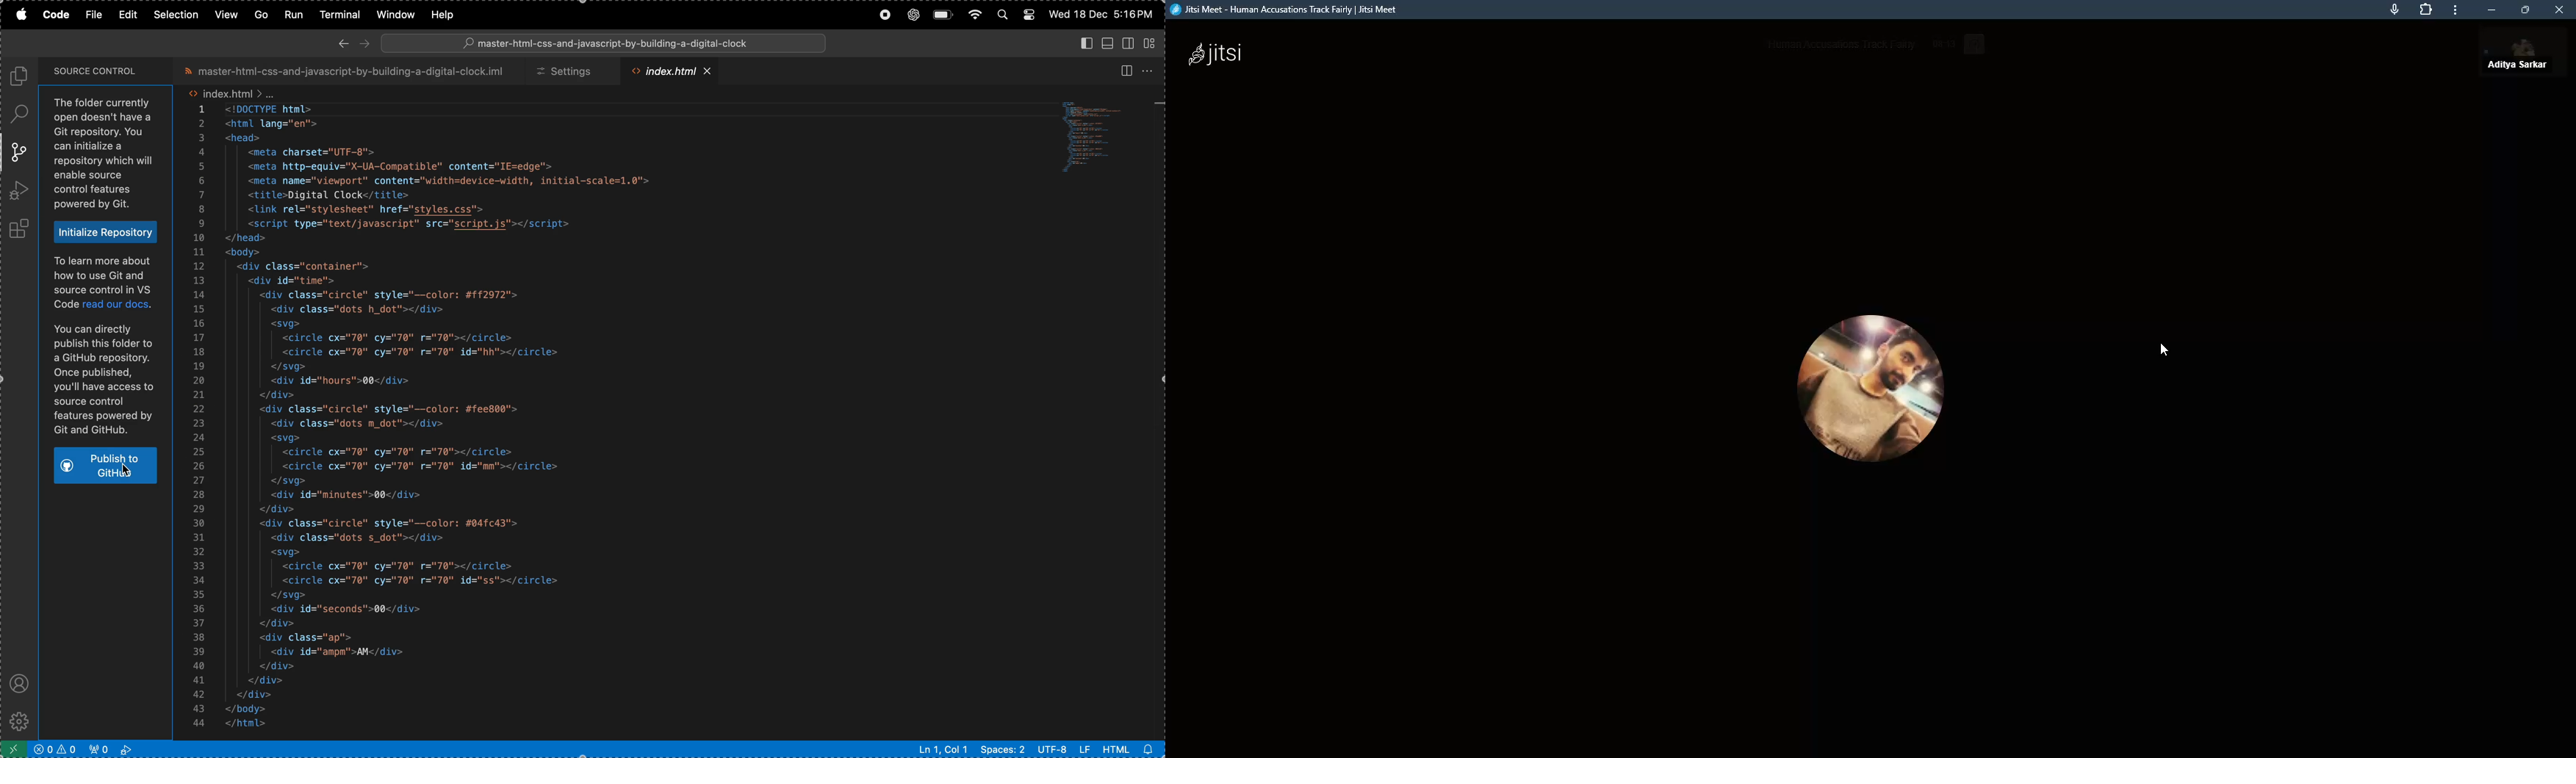  What do you see at coordinates (279, 509) in the screenshot?
I see `</div>` at bounding box center [279, 509].